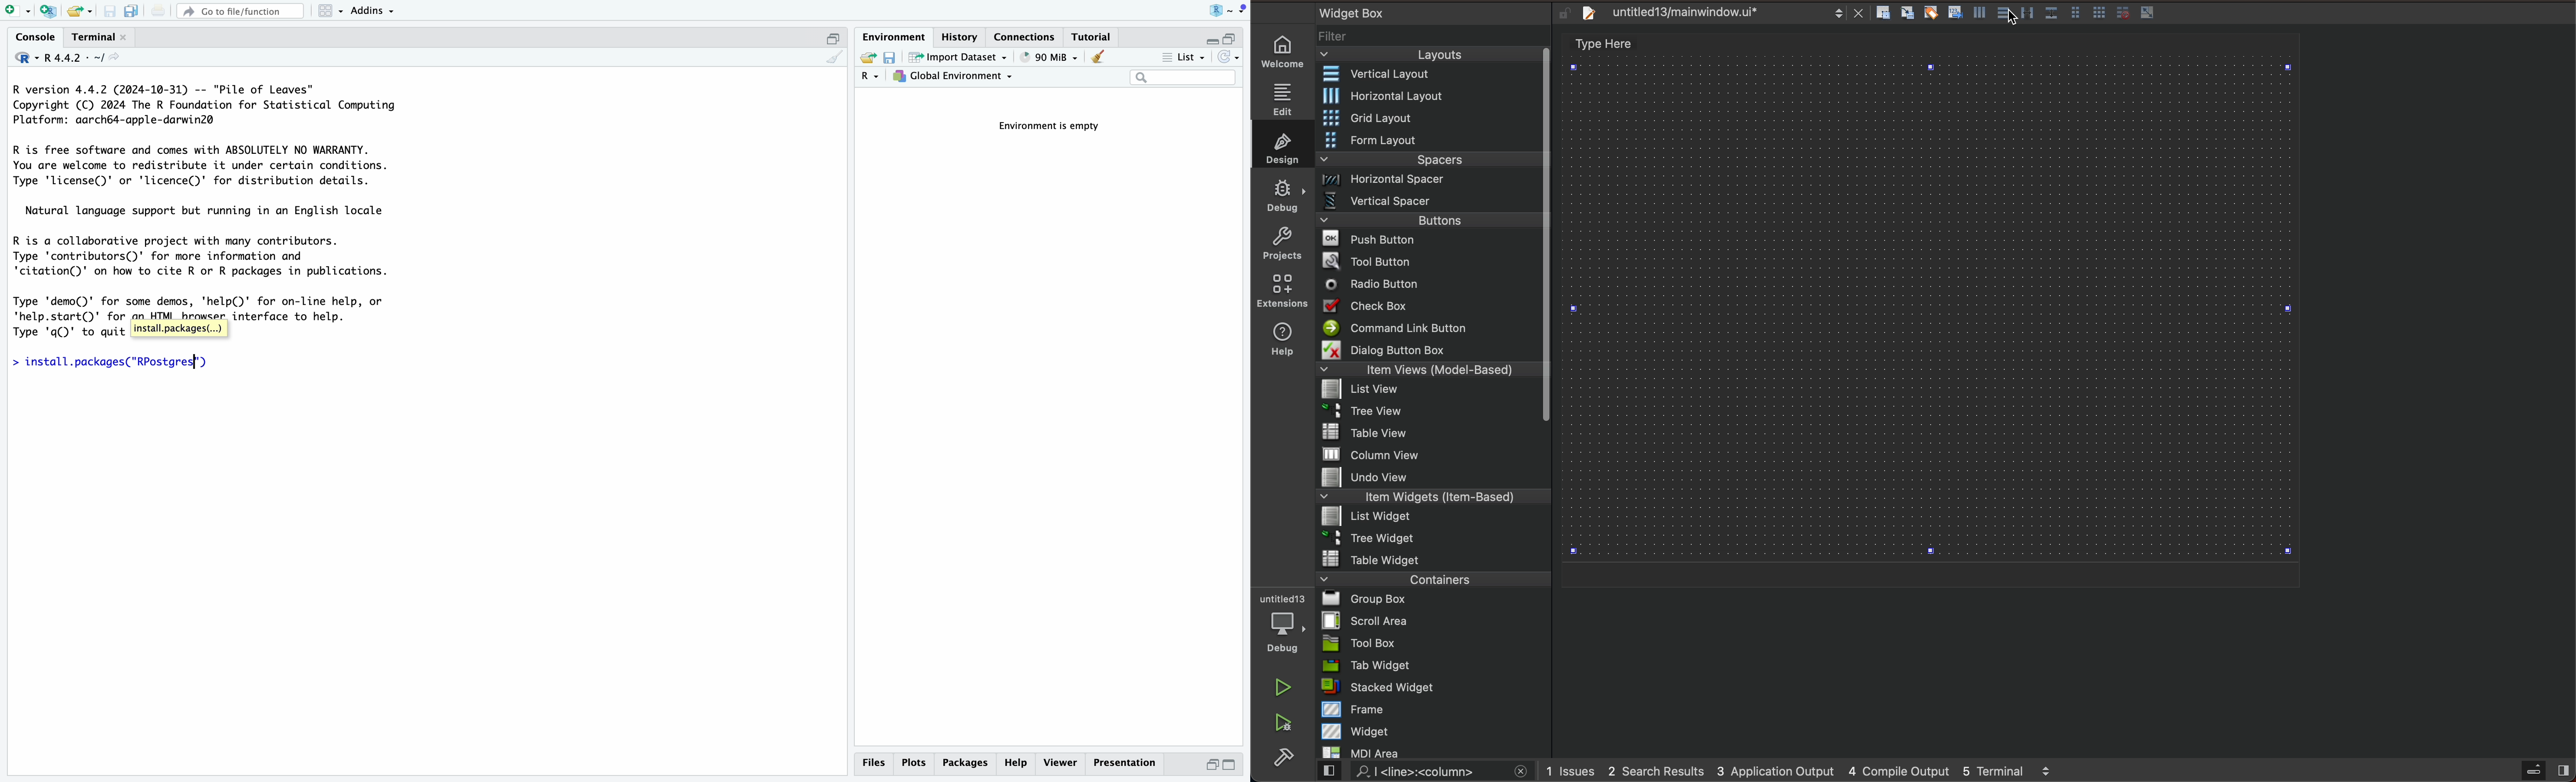 The image size is (2576, 784). I want to click on open an existing file, so click(80, 10).